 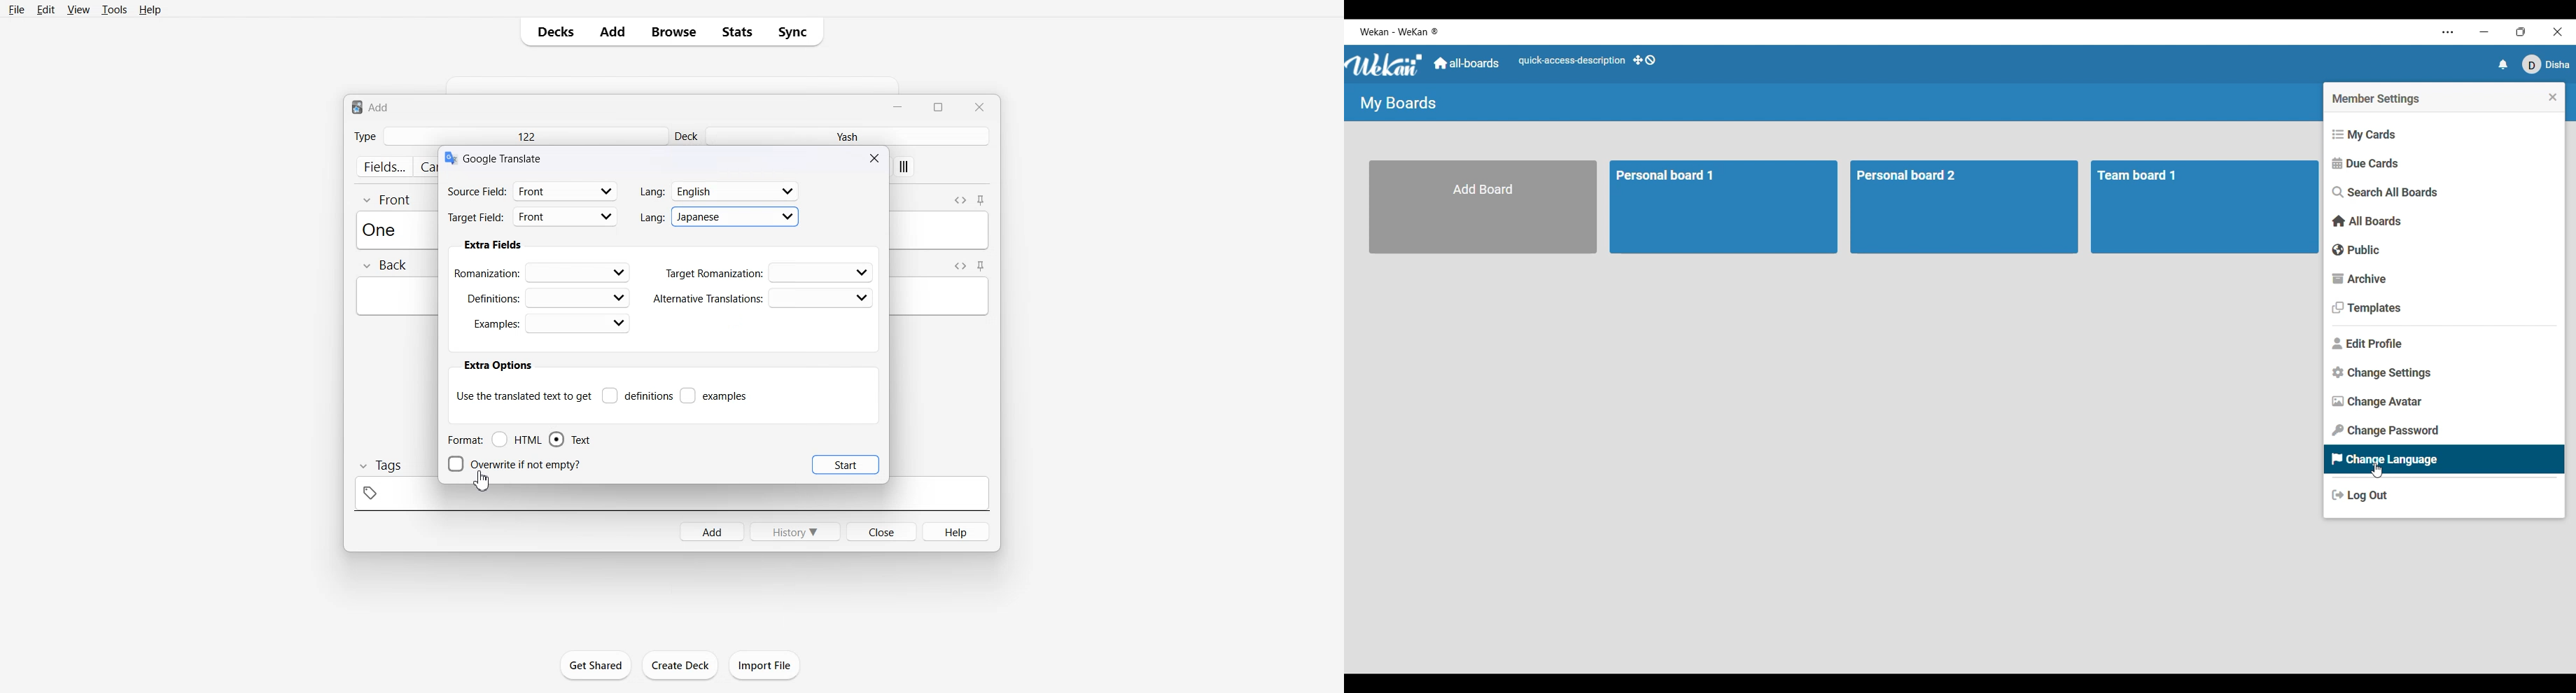 What do you see at coordinates (715, 396) in the screenshot?
I see `examples` at bounding box center [715, 396].